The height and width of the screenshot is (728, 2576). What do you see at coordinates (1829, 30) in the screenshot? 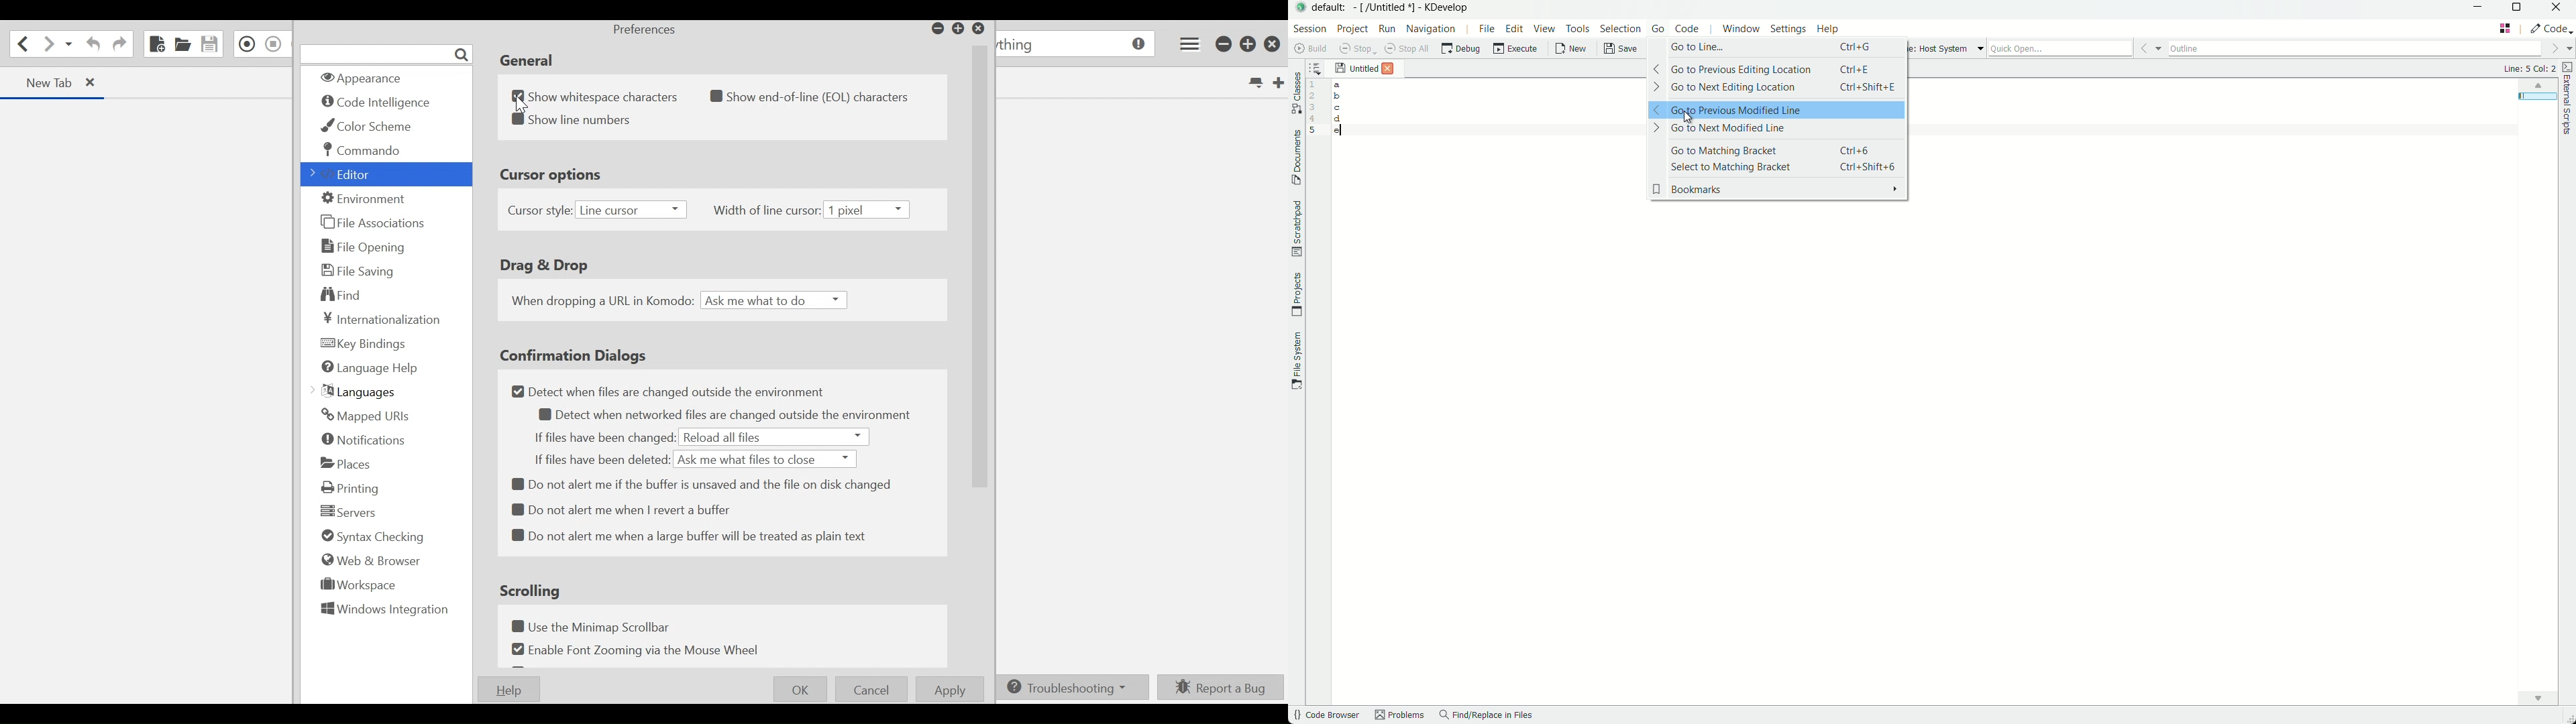
I see `help` at bounding box center [1829, 30].